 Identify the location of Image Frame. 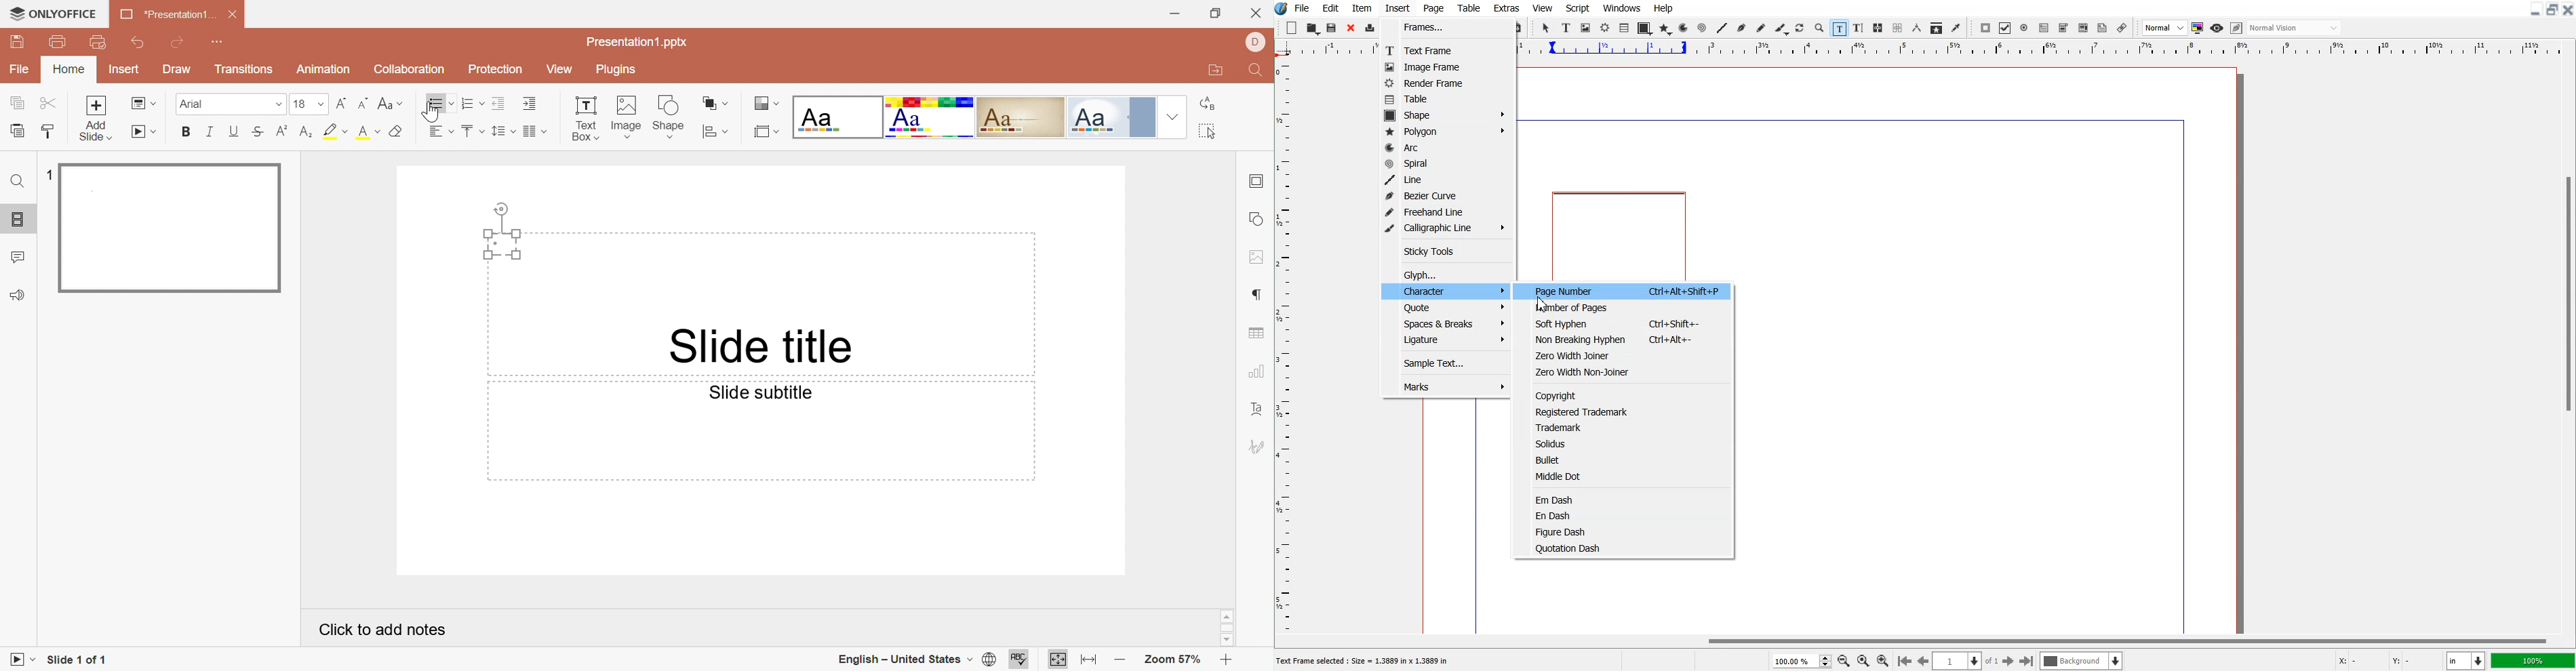
(1441, 67).